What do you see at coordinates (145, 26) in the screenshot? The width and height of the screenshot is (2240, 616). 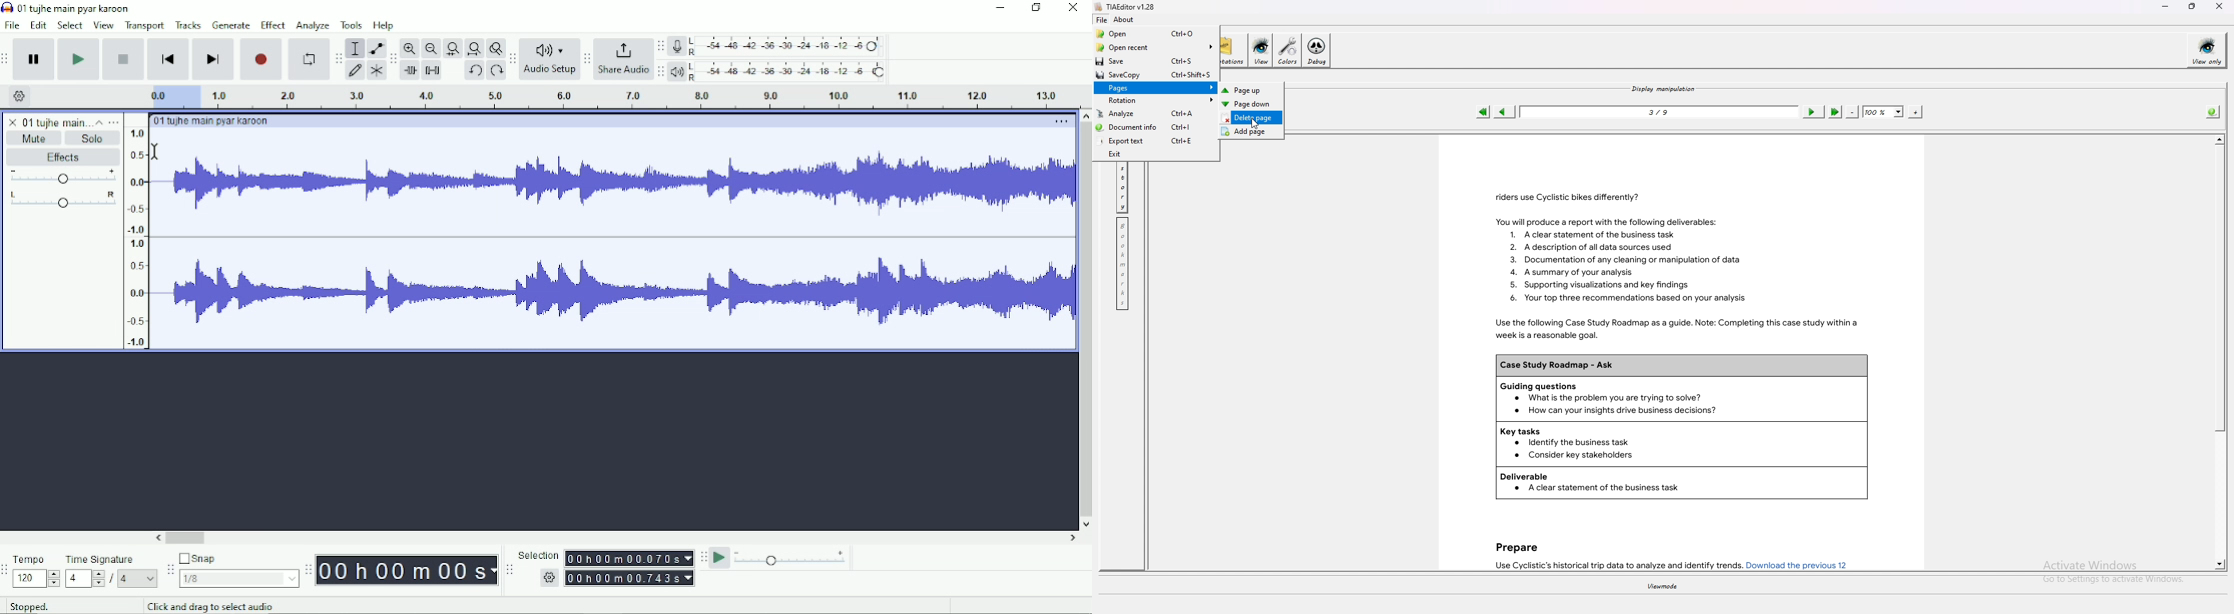 I see `Transport` at bounding box center [145, 26].